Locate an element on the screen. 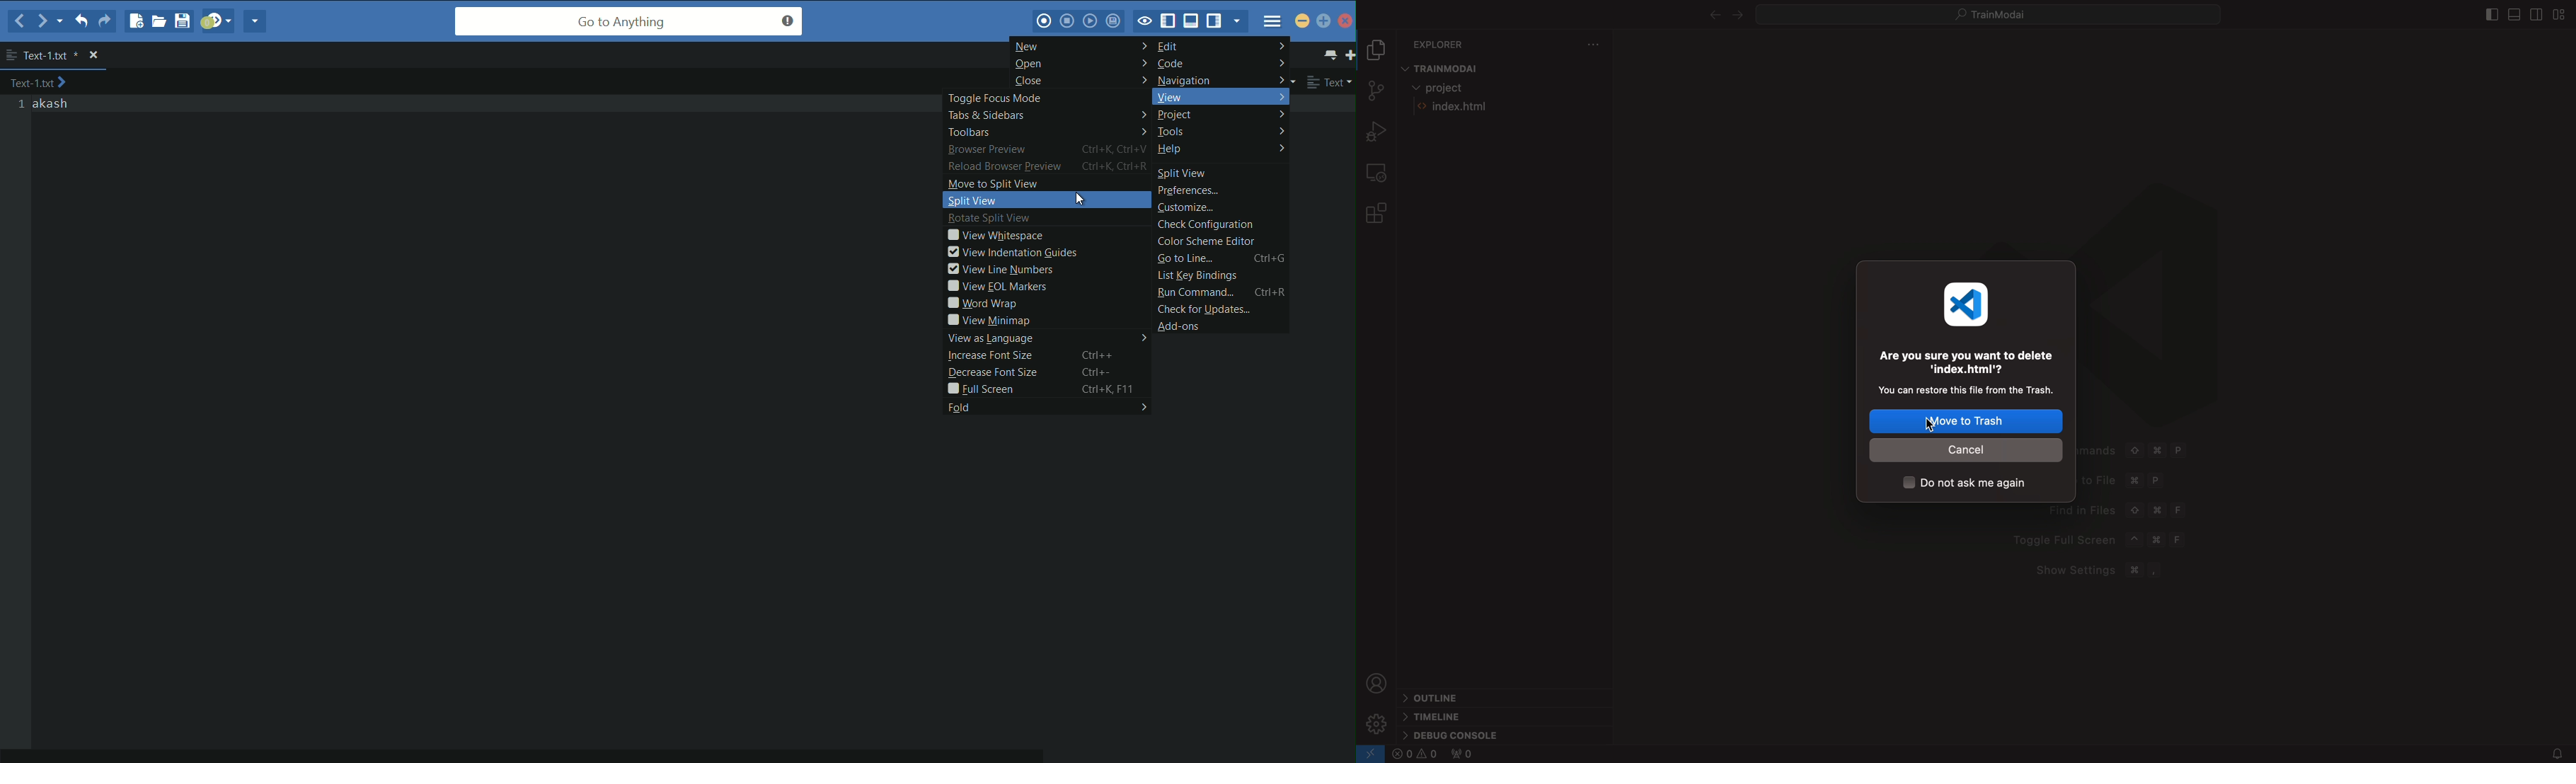 The height and width of the screenshot is (784, 2576). error logs is located at coordinates (1371, 754).